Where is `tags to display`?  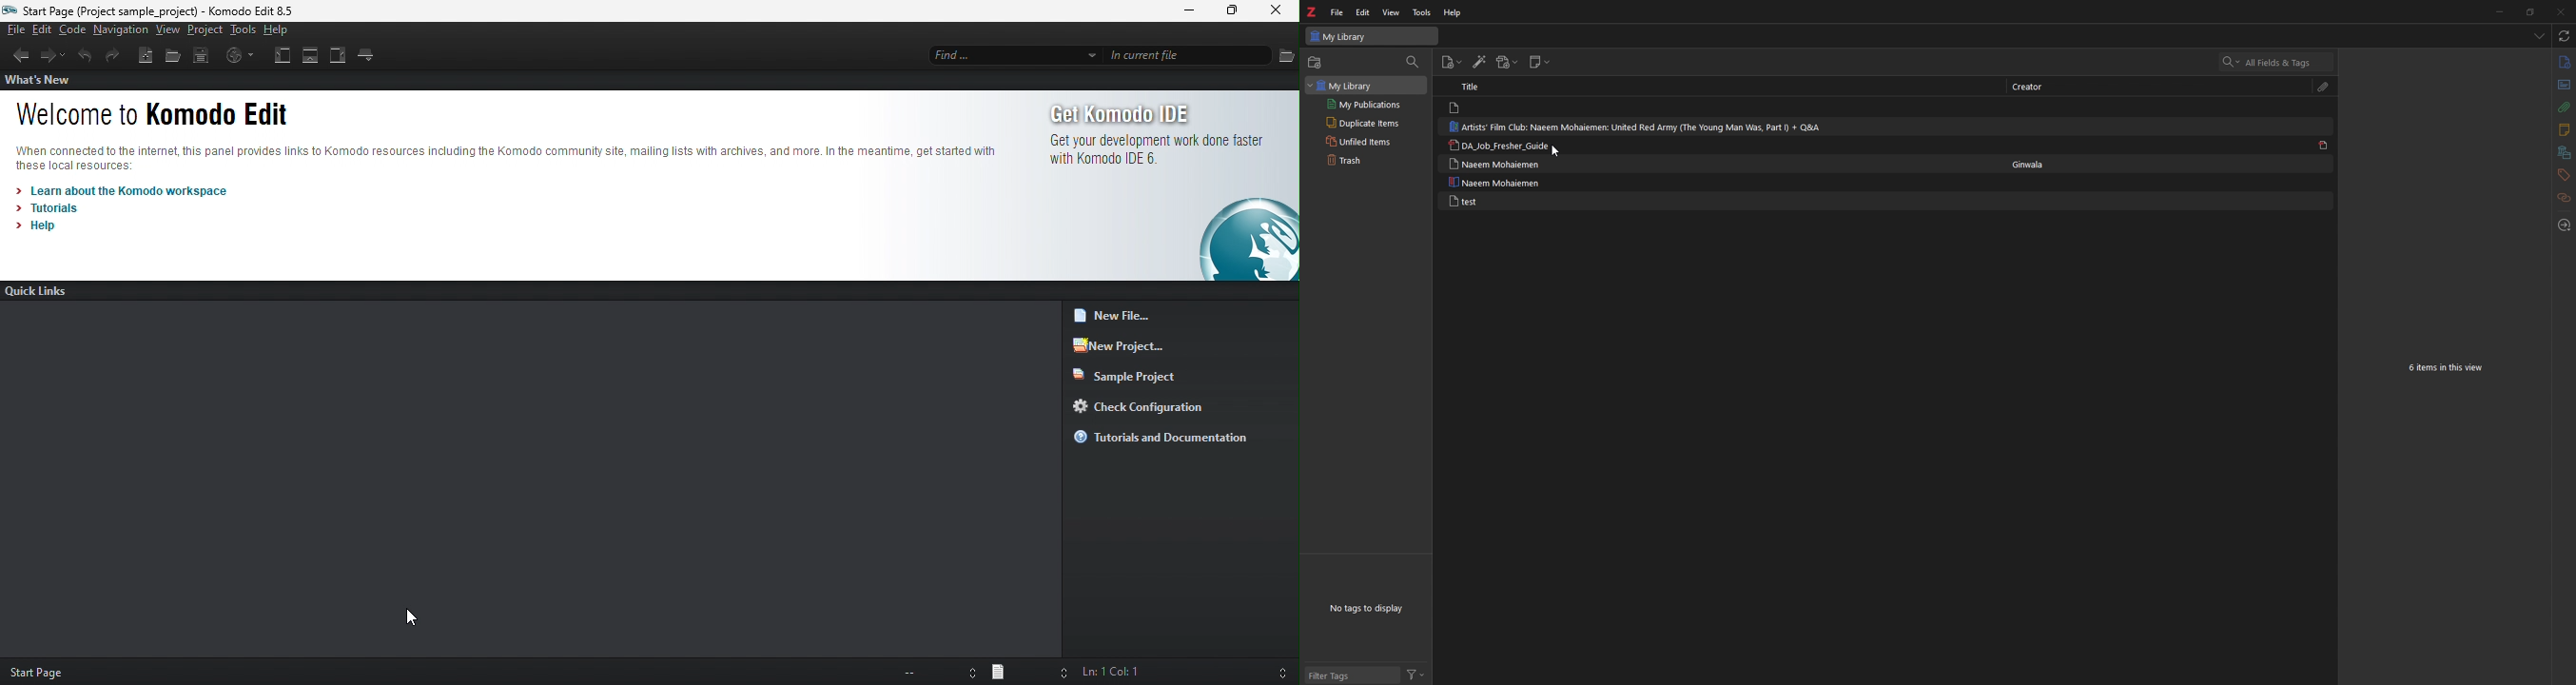
tags to display is located at coordinates (1370, 609).